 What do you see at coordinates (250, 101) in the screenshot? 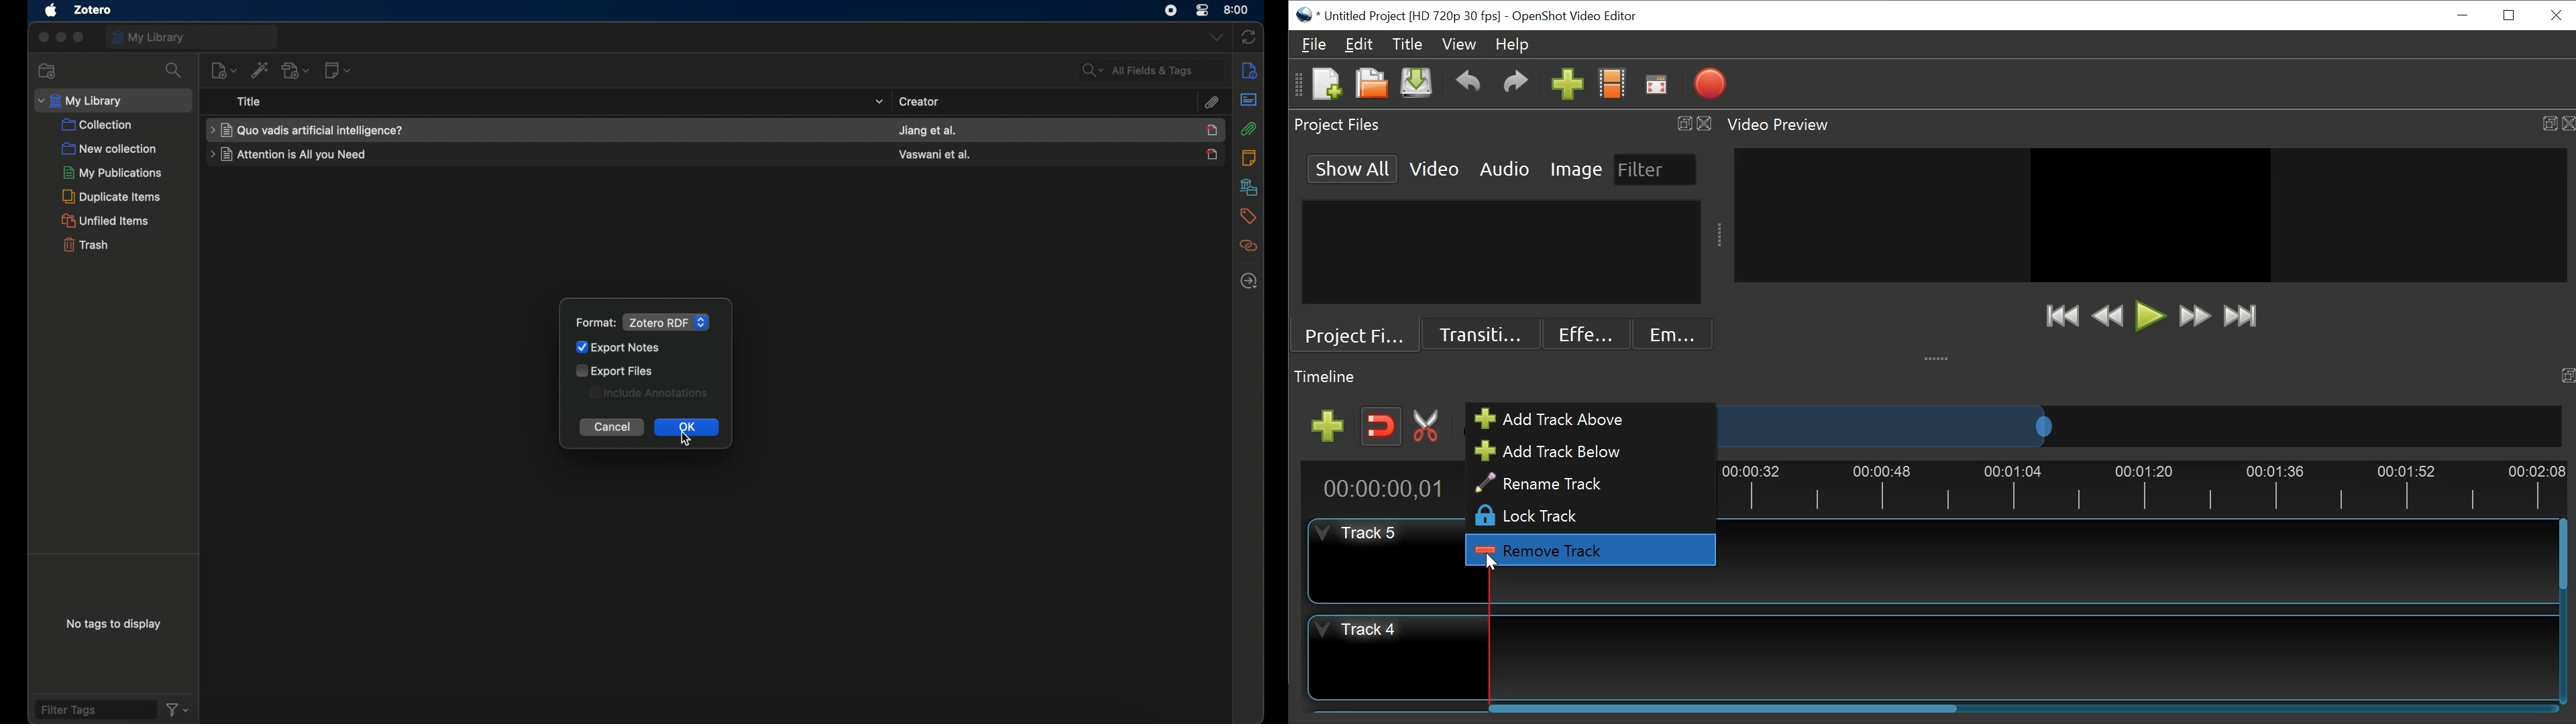
I see `title` at bounding box center [250, 101].